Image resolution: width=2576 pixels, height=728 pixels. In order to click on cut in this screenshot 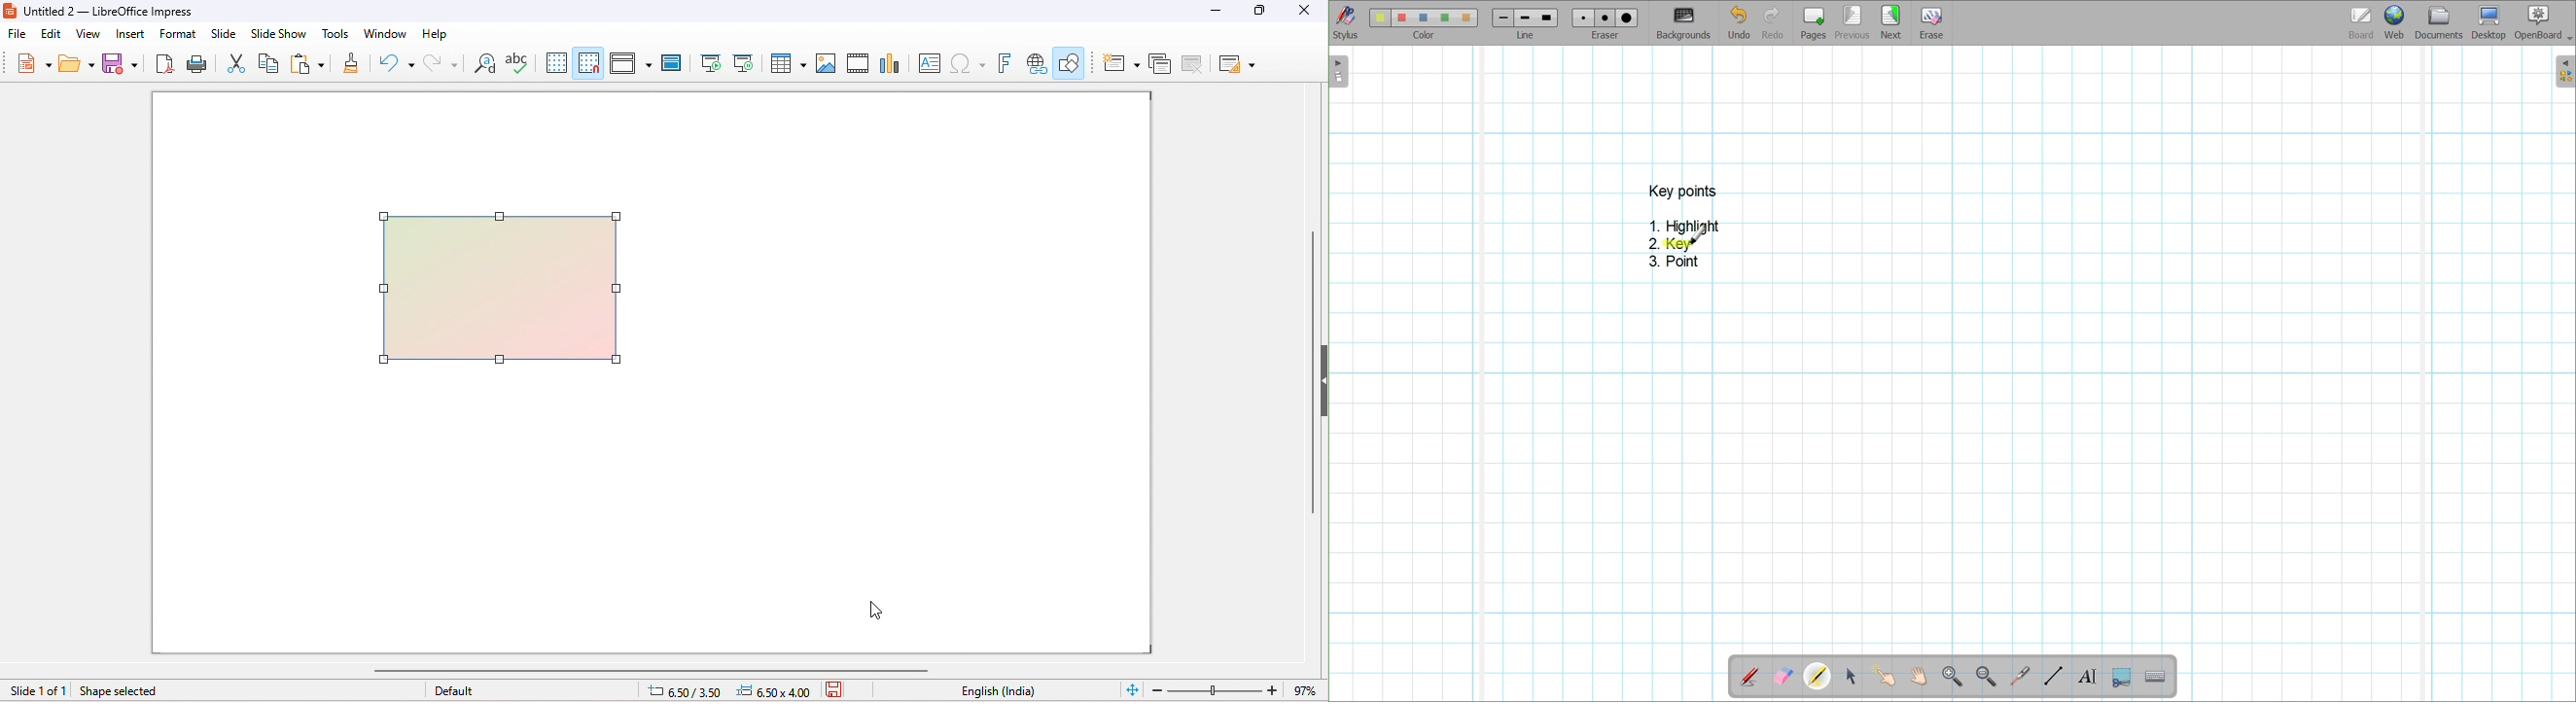, I will do `click(236, 62)`.